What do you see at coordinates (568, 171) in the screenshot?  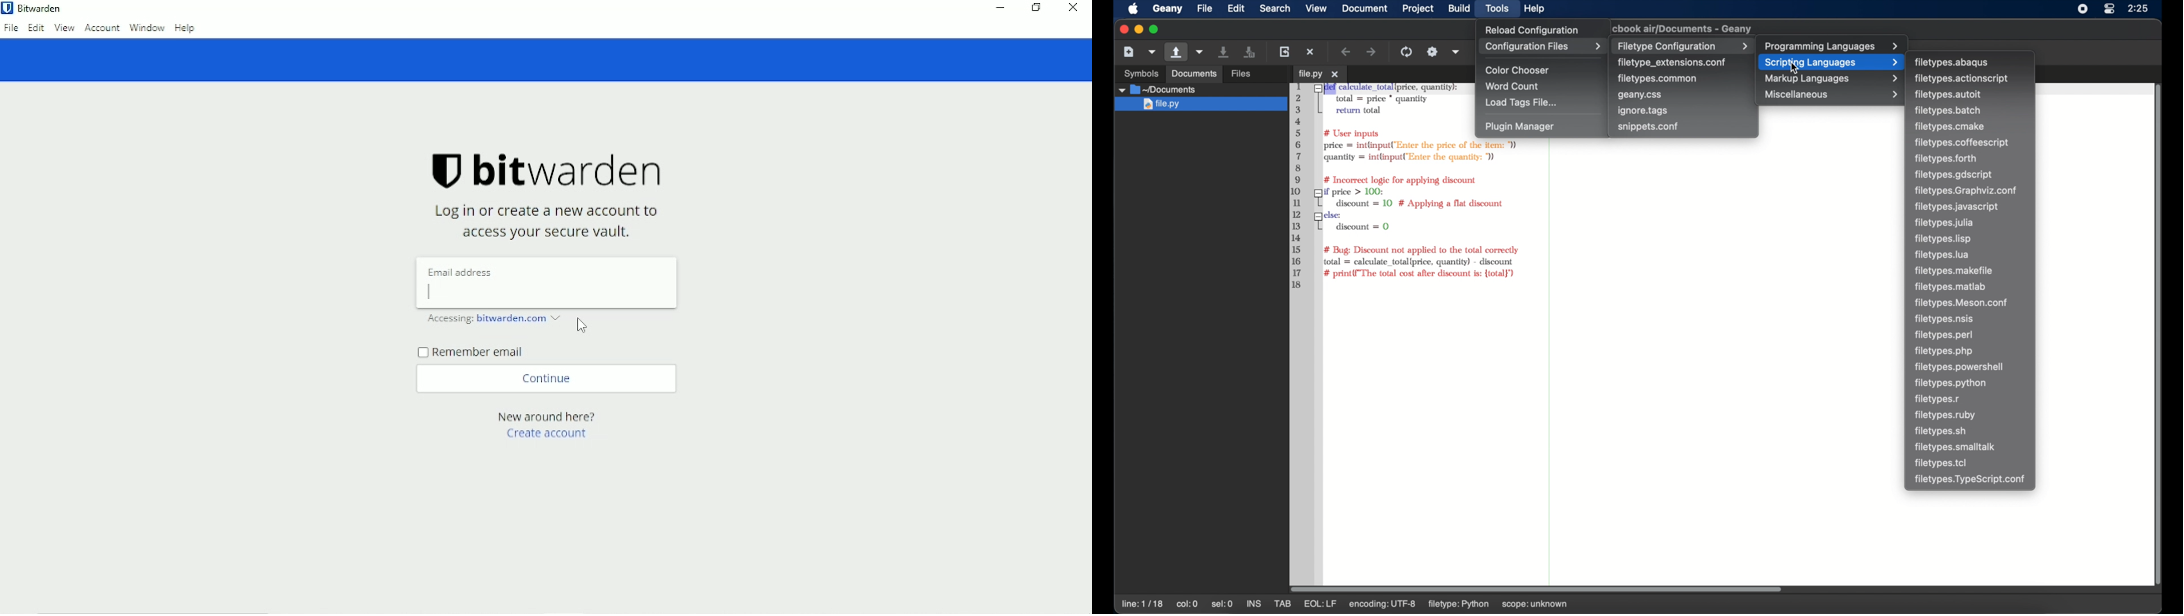 I see `bitwarden` at bounding box center [568, 171].